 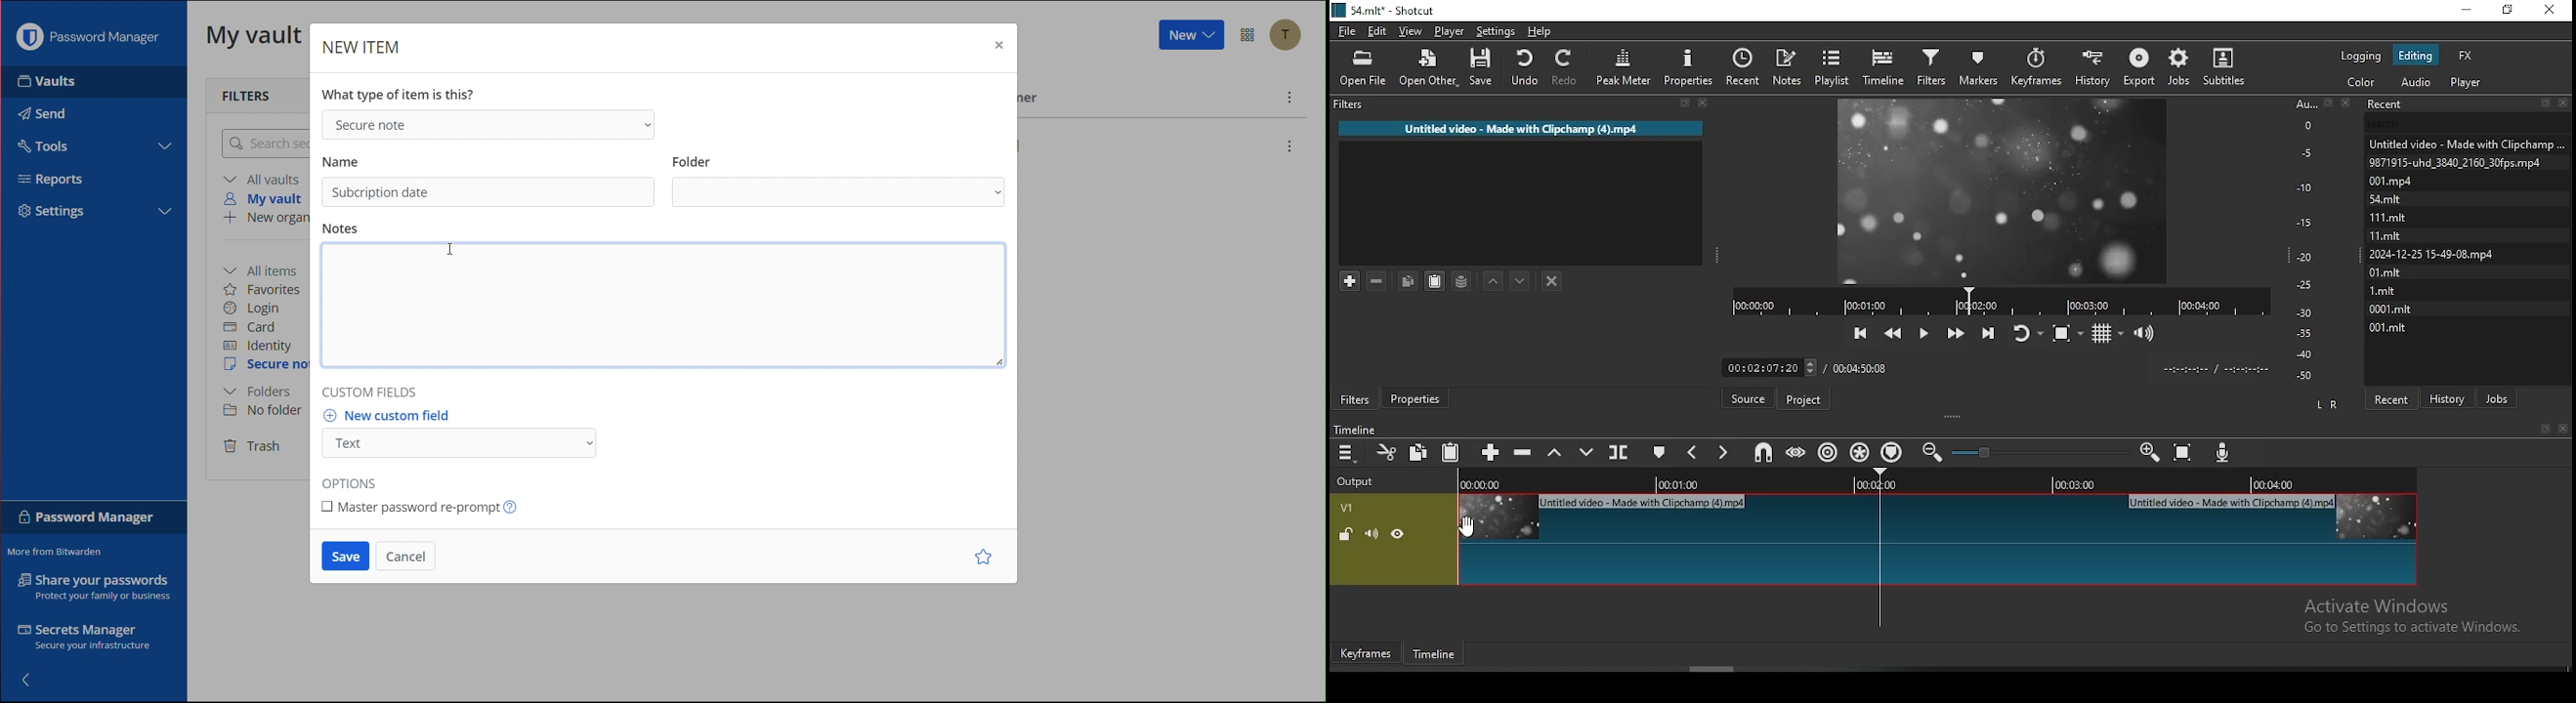 What do you see at coordinates (257, 392) in the screenshot?
I see `Folders` at bounding box center [257, 392].